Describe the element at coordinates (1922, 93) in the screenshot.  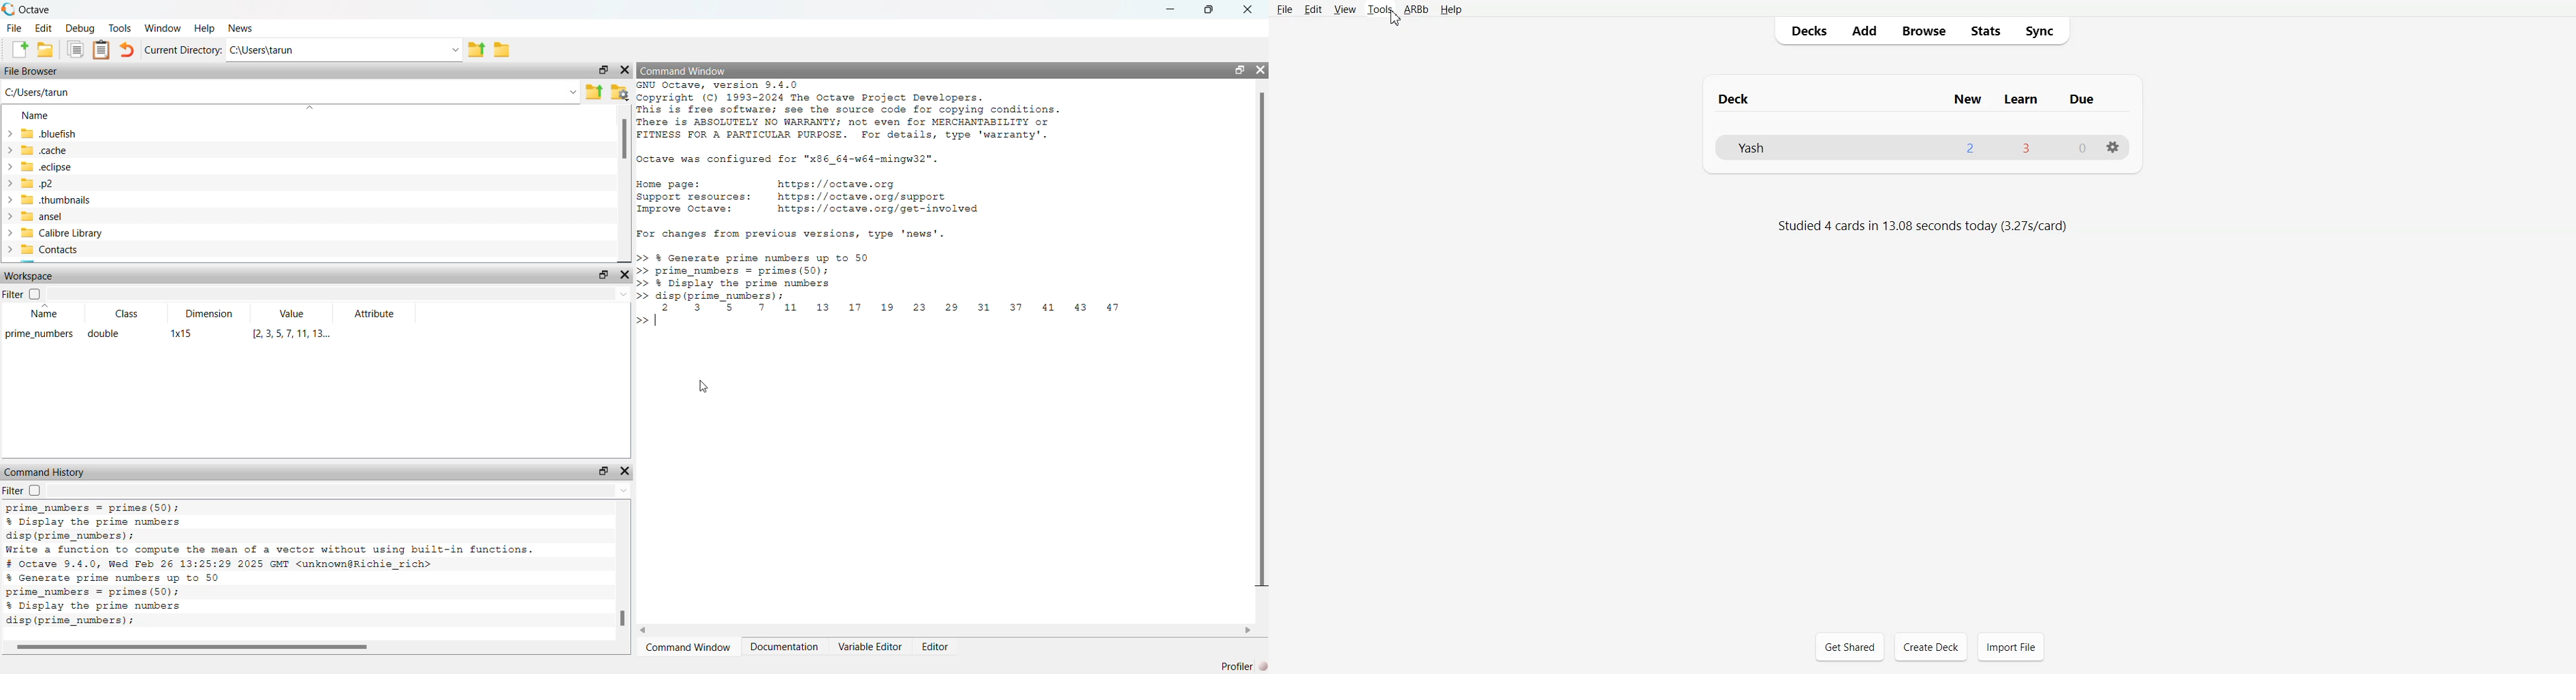
I see `Text` at that location.